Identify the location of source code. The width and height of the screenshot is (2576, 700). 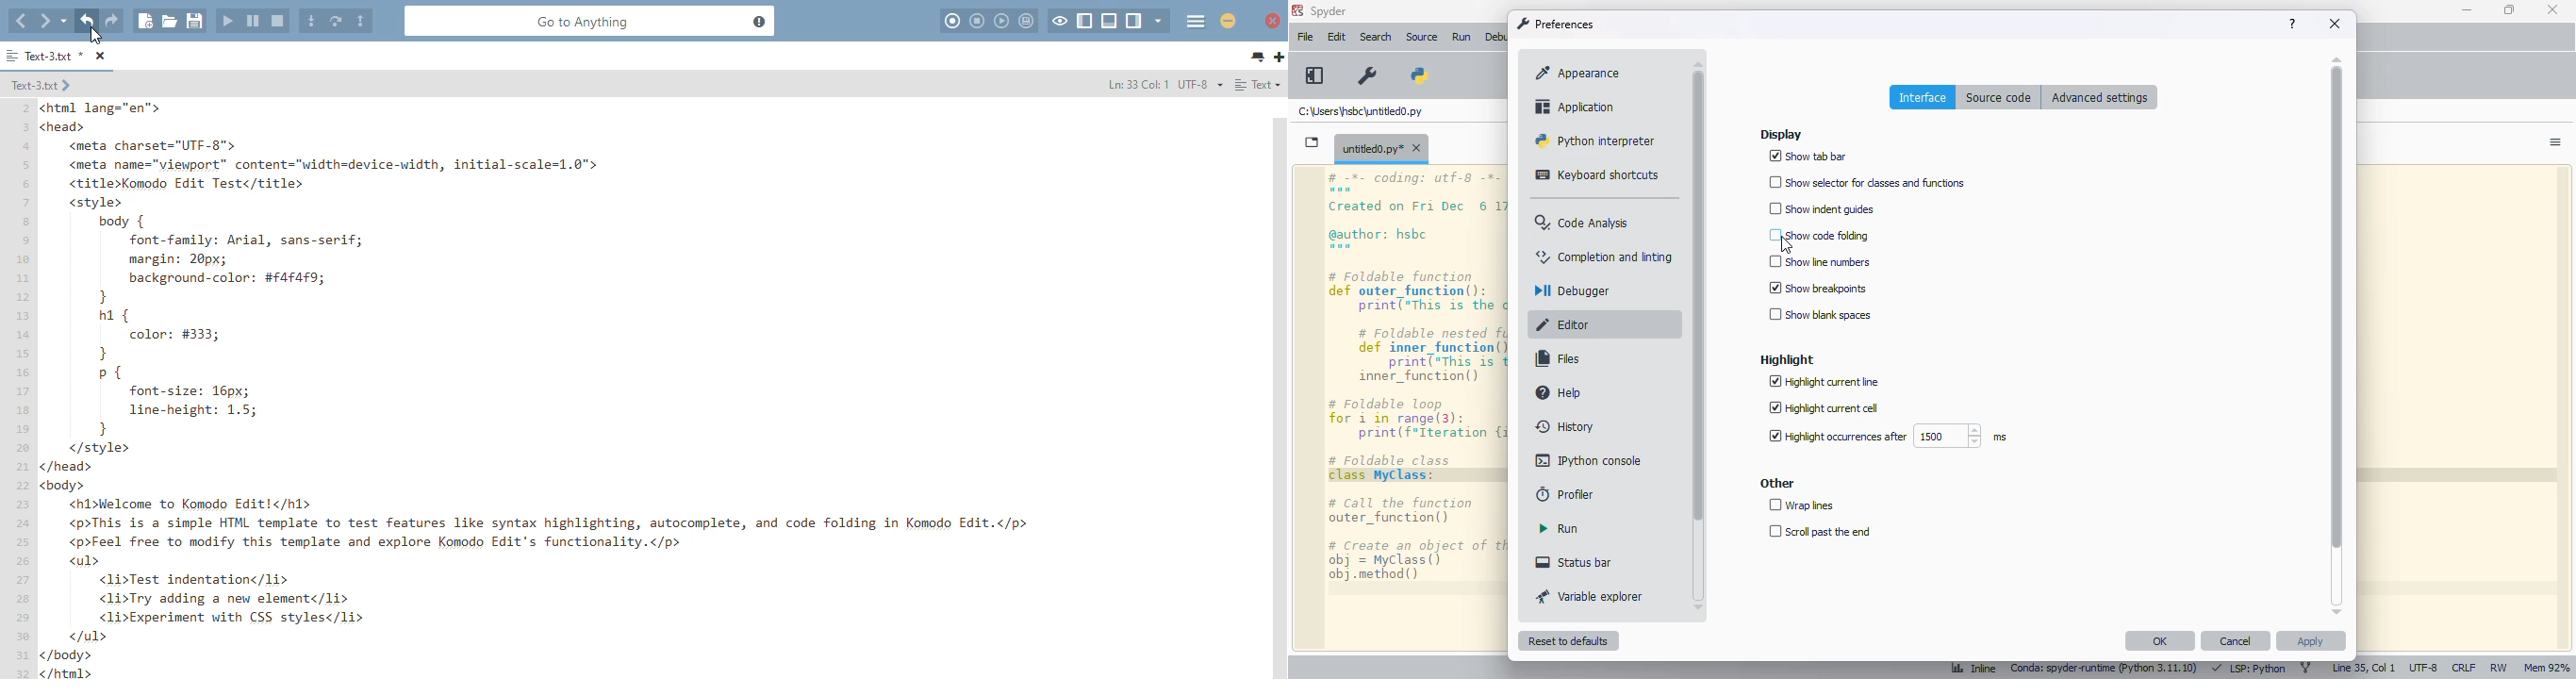
(2000, 96).